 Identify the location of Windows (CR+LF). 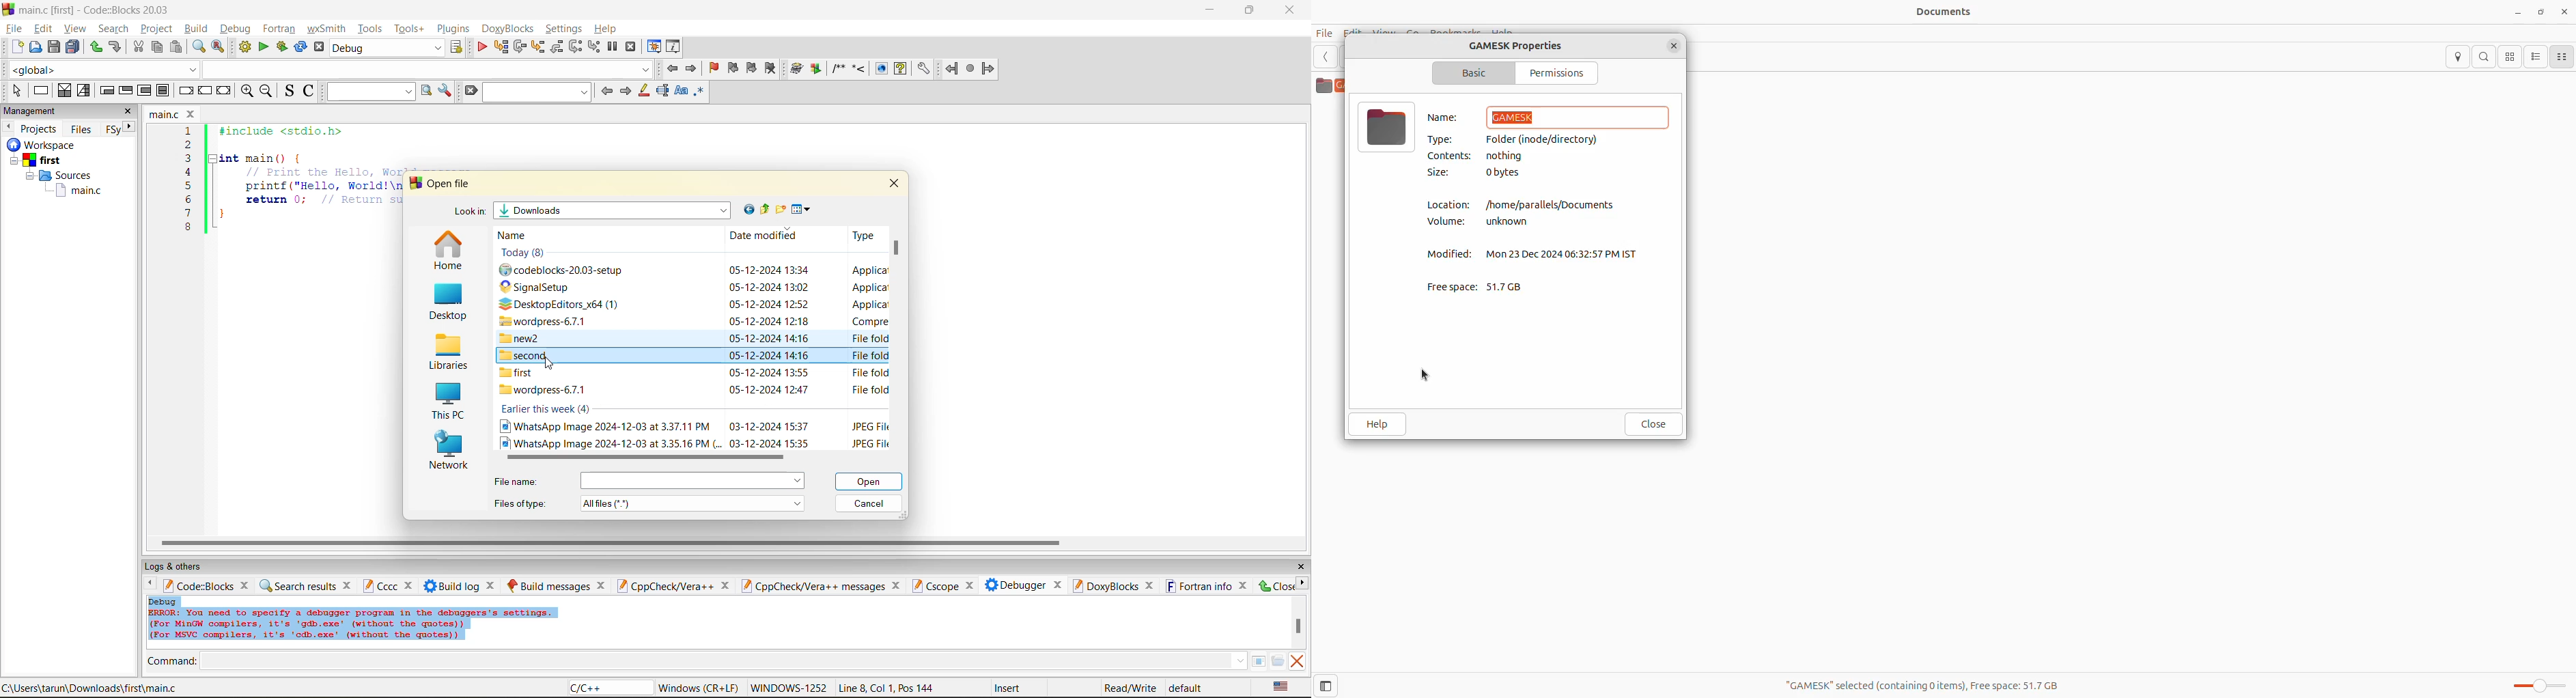
(700, 688).